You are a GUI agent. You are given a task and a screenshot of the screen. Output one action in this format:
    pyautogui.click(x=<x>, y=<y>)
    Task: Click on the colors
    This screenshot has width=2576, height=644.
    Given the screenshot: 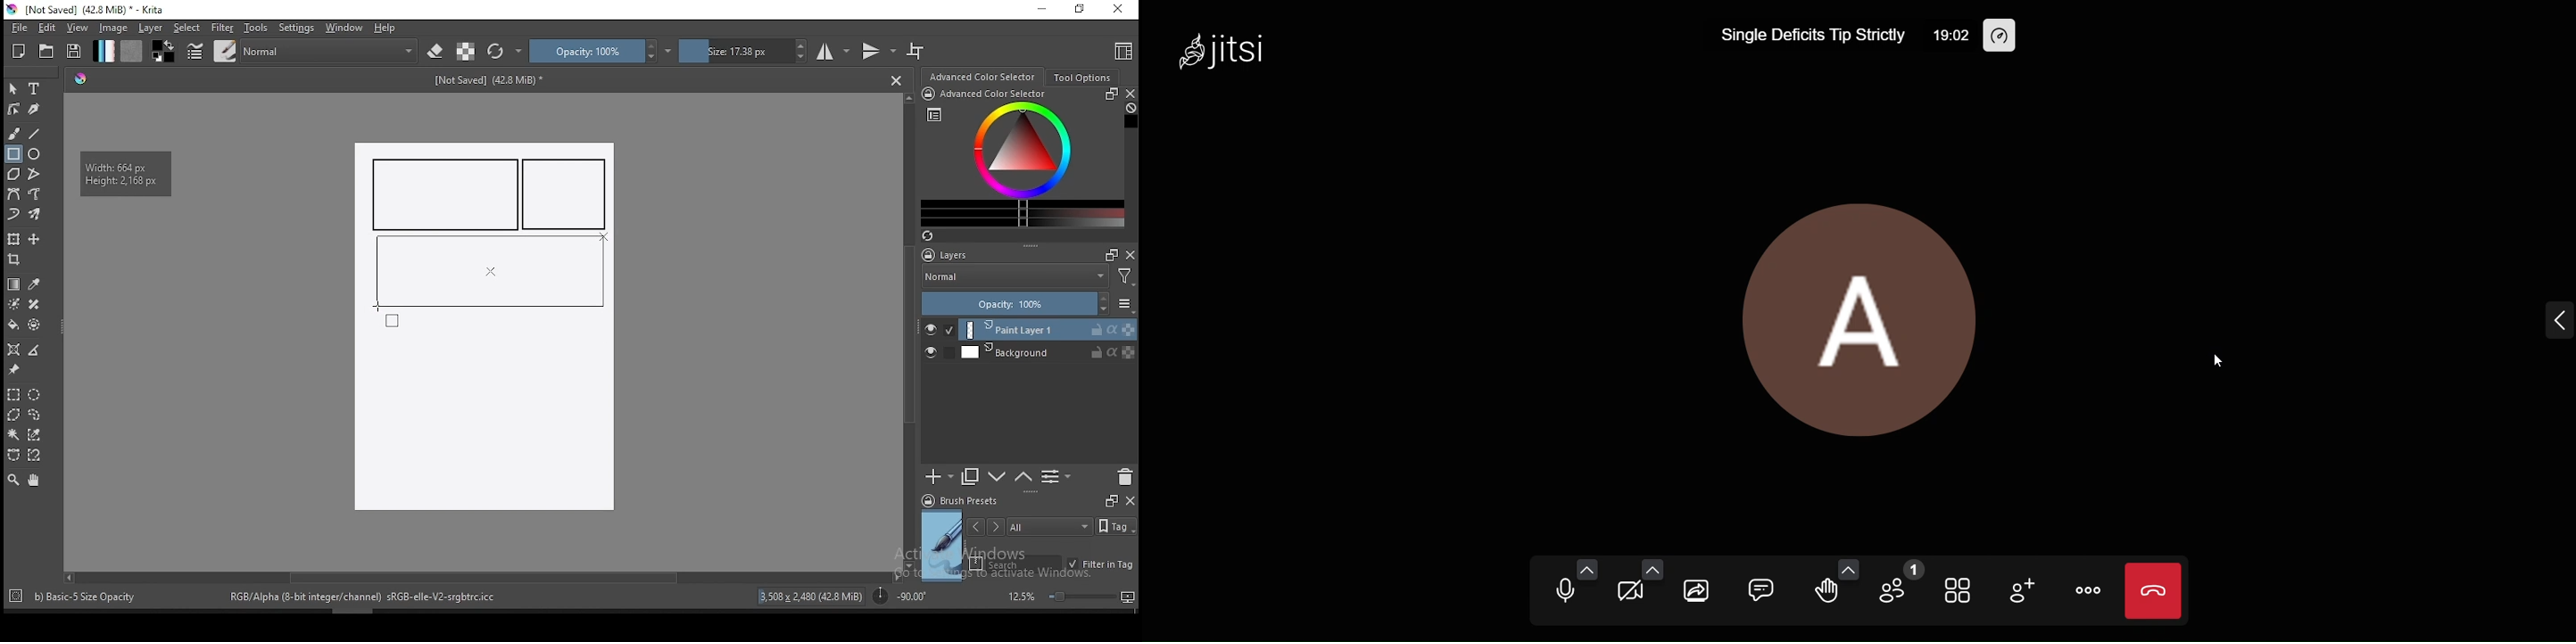 What is the action you would take?
    pyautogui.click(x=163, y=51)
    